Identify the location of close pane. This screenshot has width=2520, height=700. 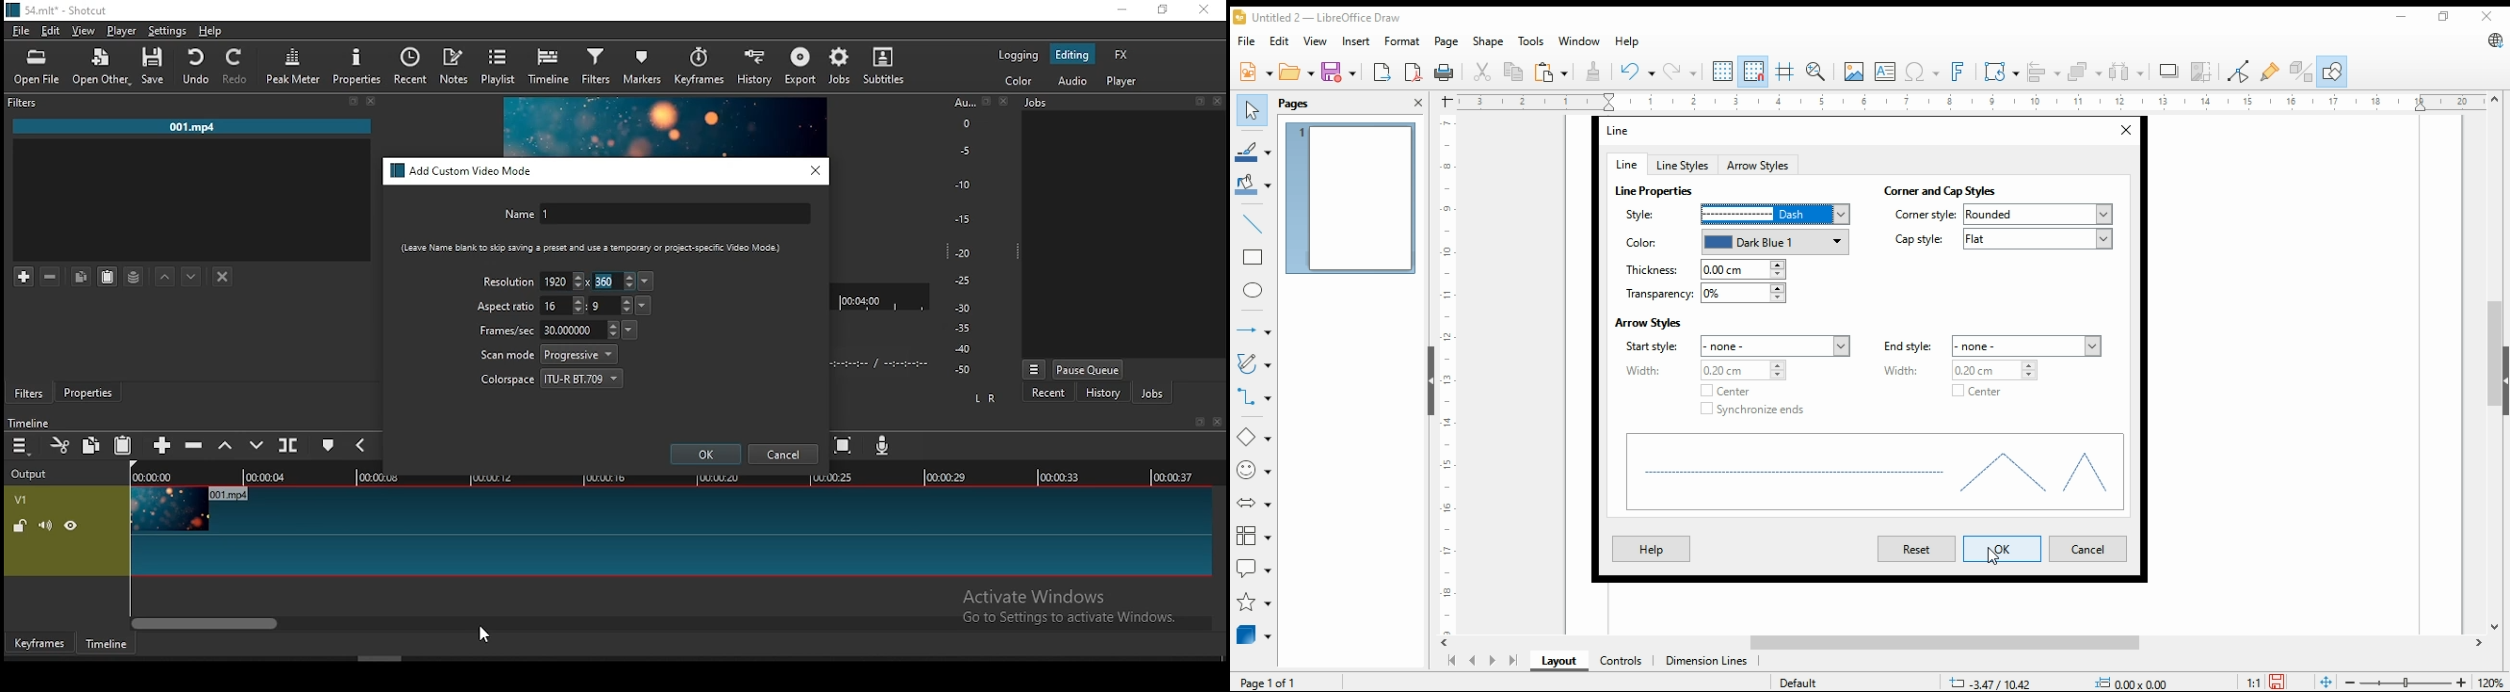
(1419, 102).